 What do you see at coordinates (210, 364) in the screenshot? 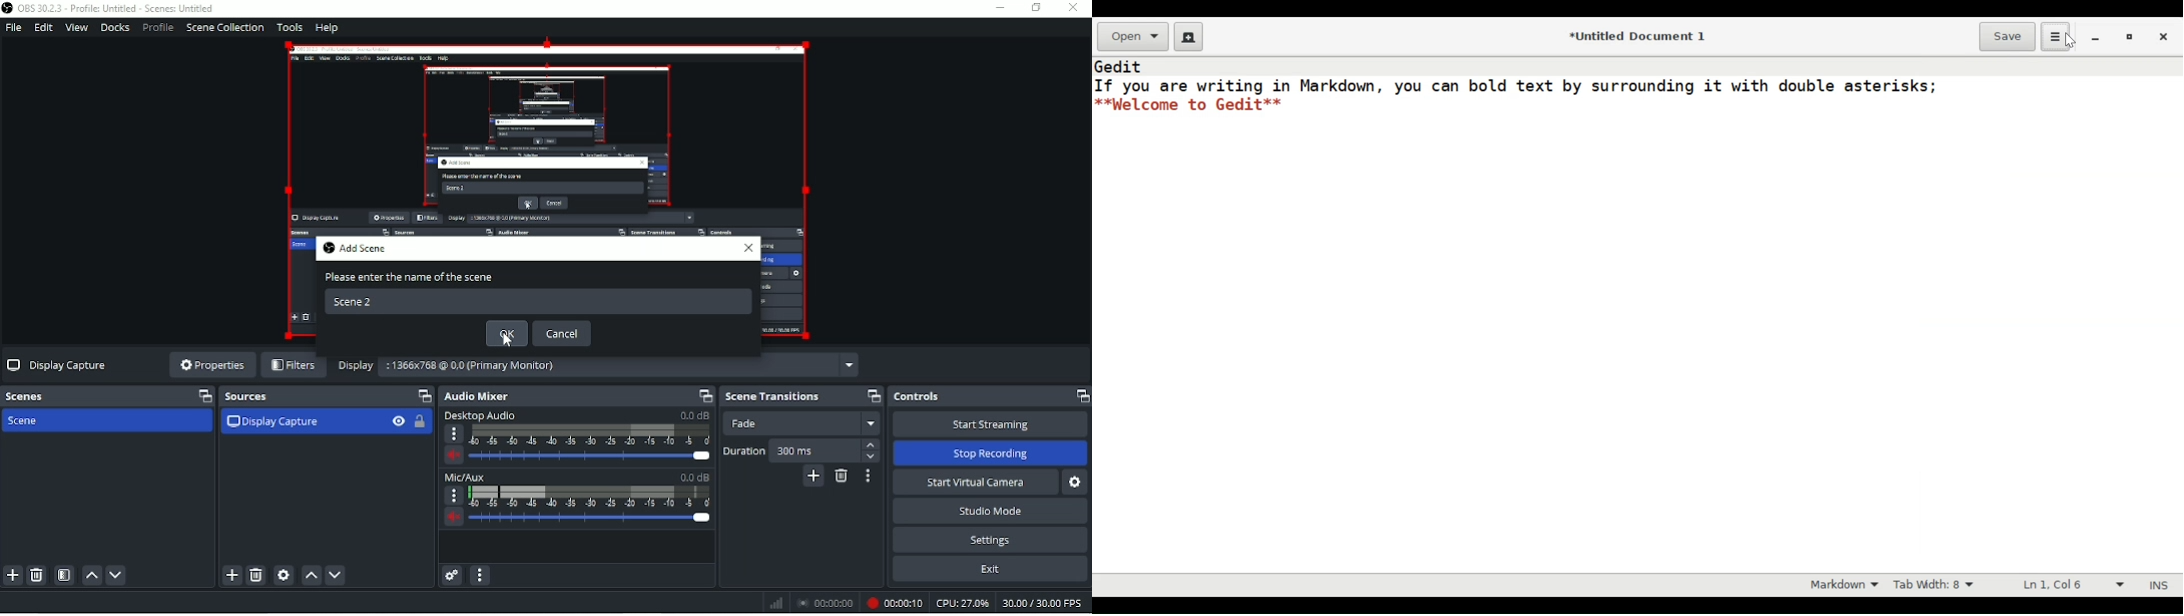
I see `Properties` at bounding box center [210, 364].